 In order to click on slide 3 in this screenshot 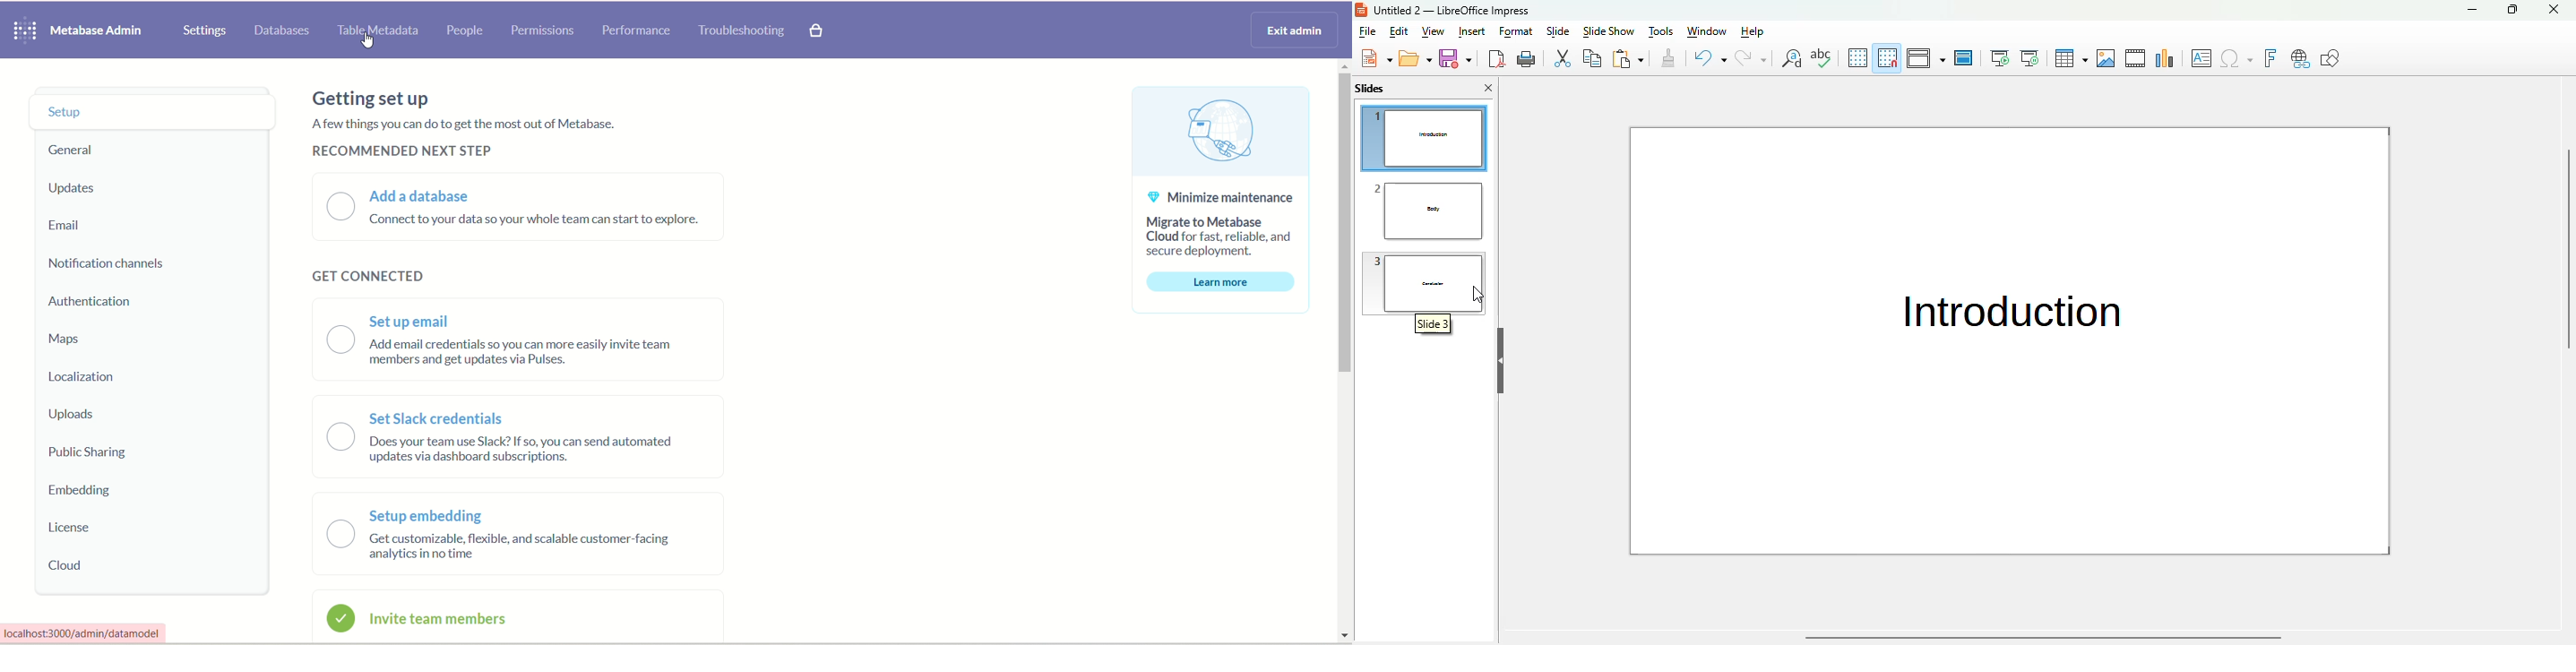, I will do `click(1428, 281)`.